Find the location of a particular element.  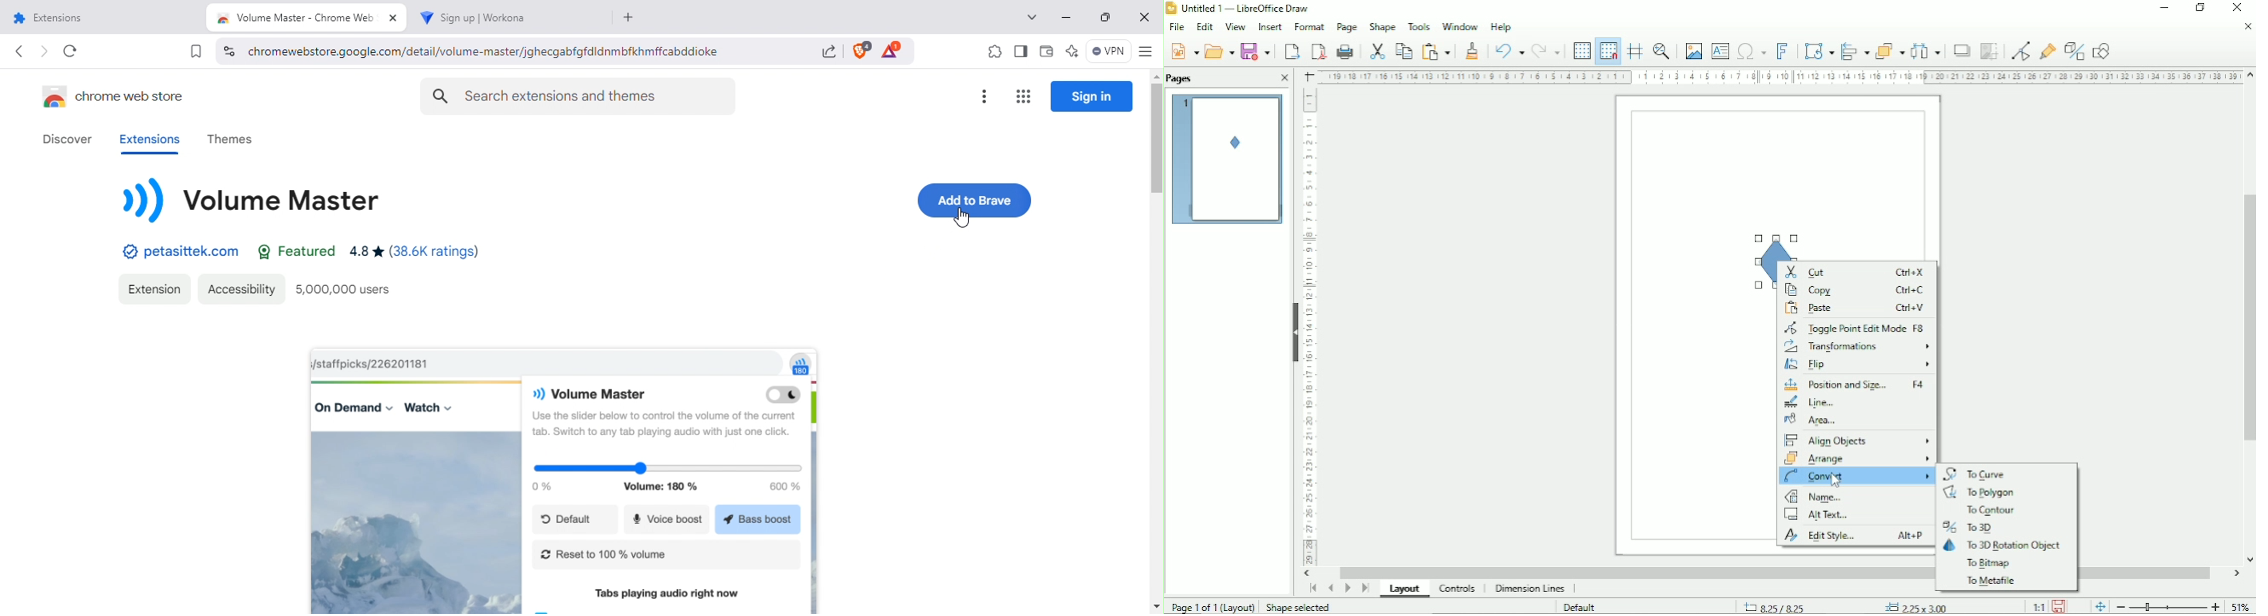

Snap to grid is located at coordinates (1608, 50).